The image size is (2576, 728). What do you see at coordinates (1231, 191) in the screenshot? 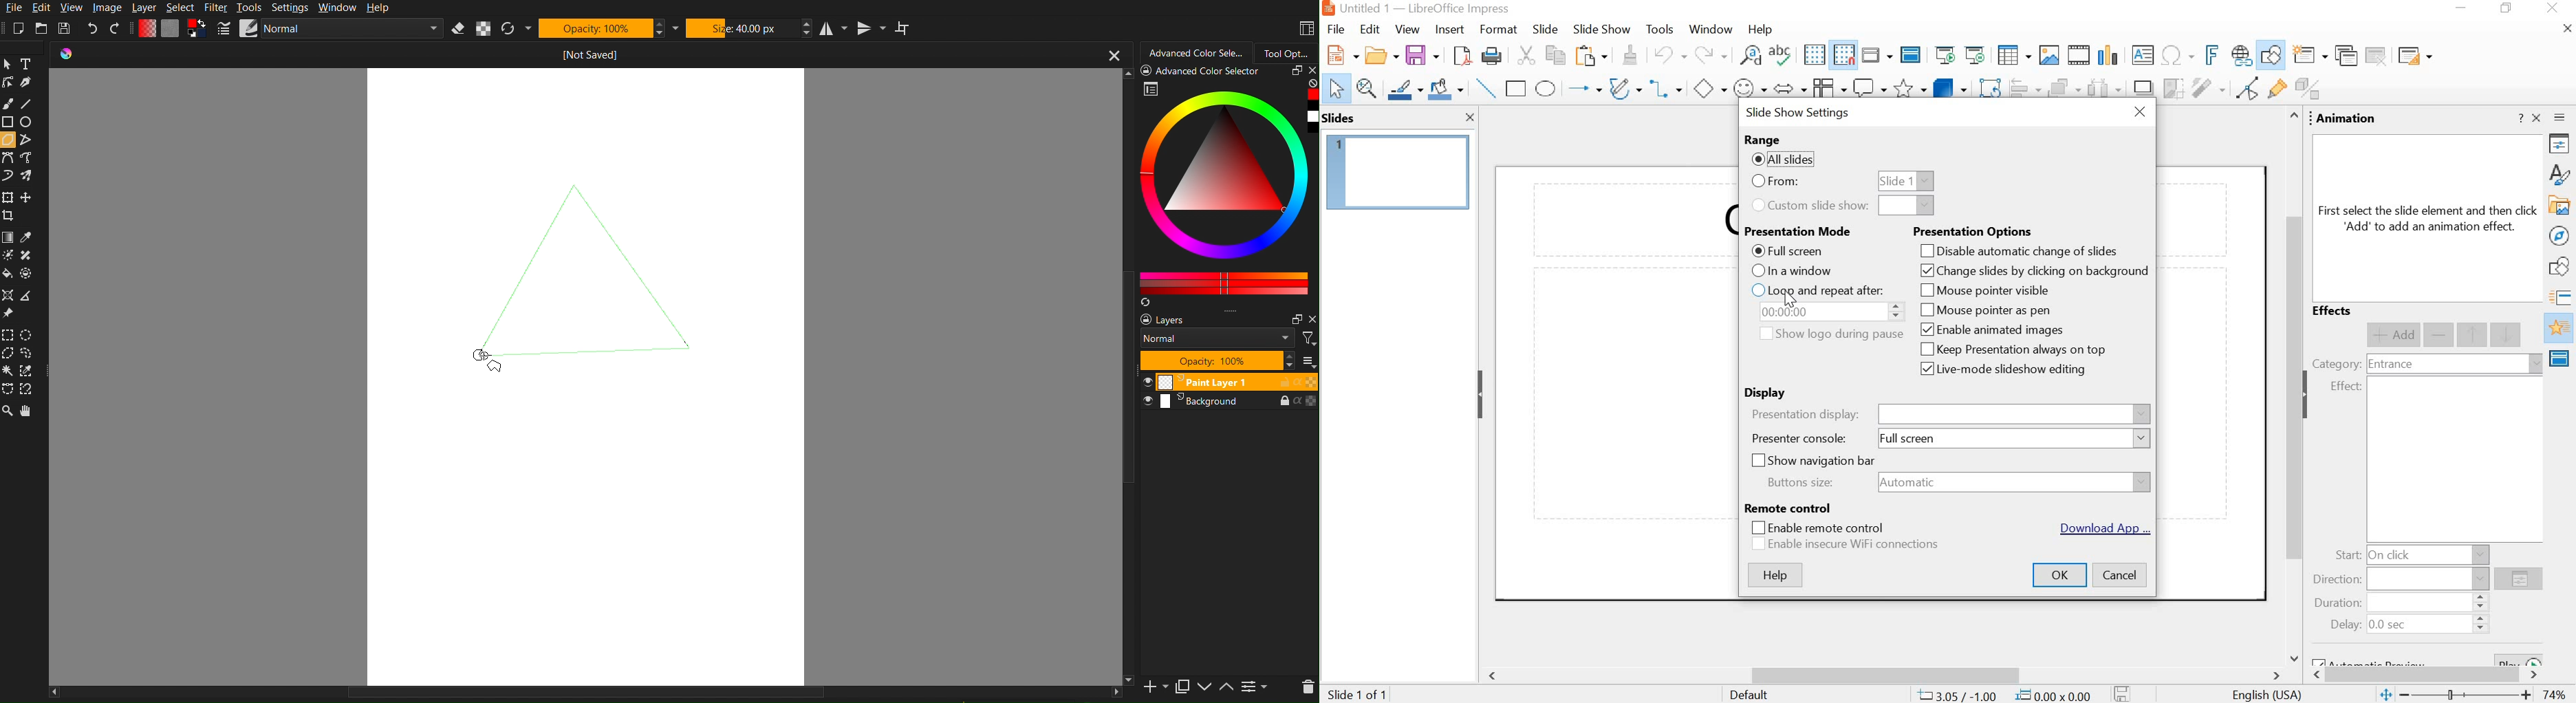
I see `Advanced Color Selector` at bounding box center [1231, 191].